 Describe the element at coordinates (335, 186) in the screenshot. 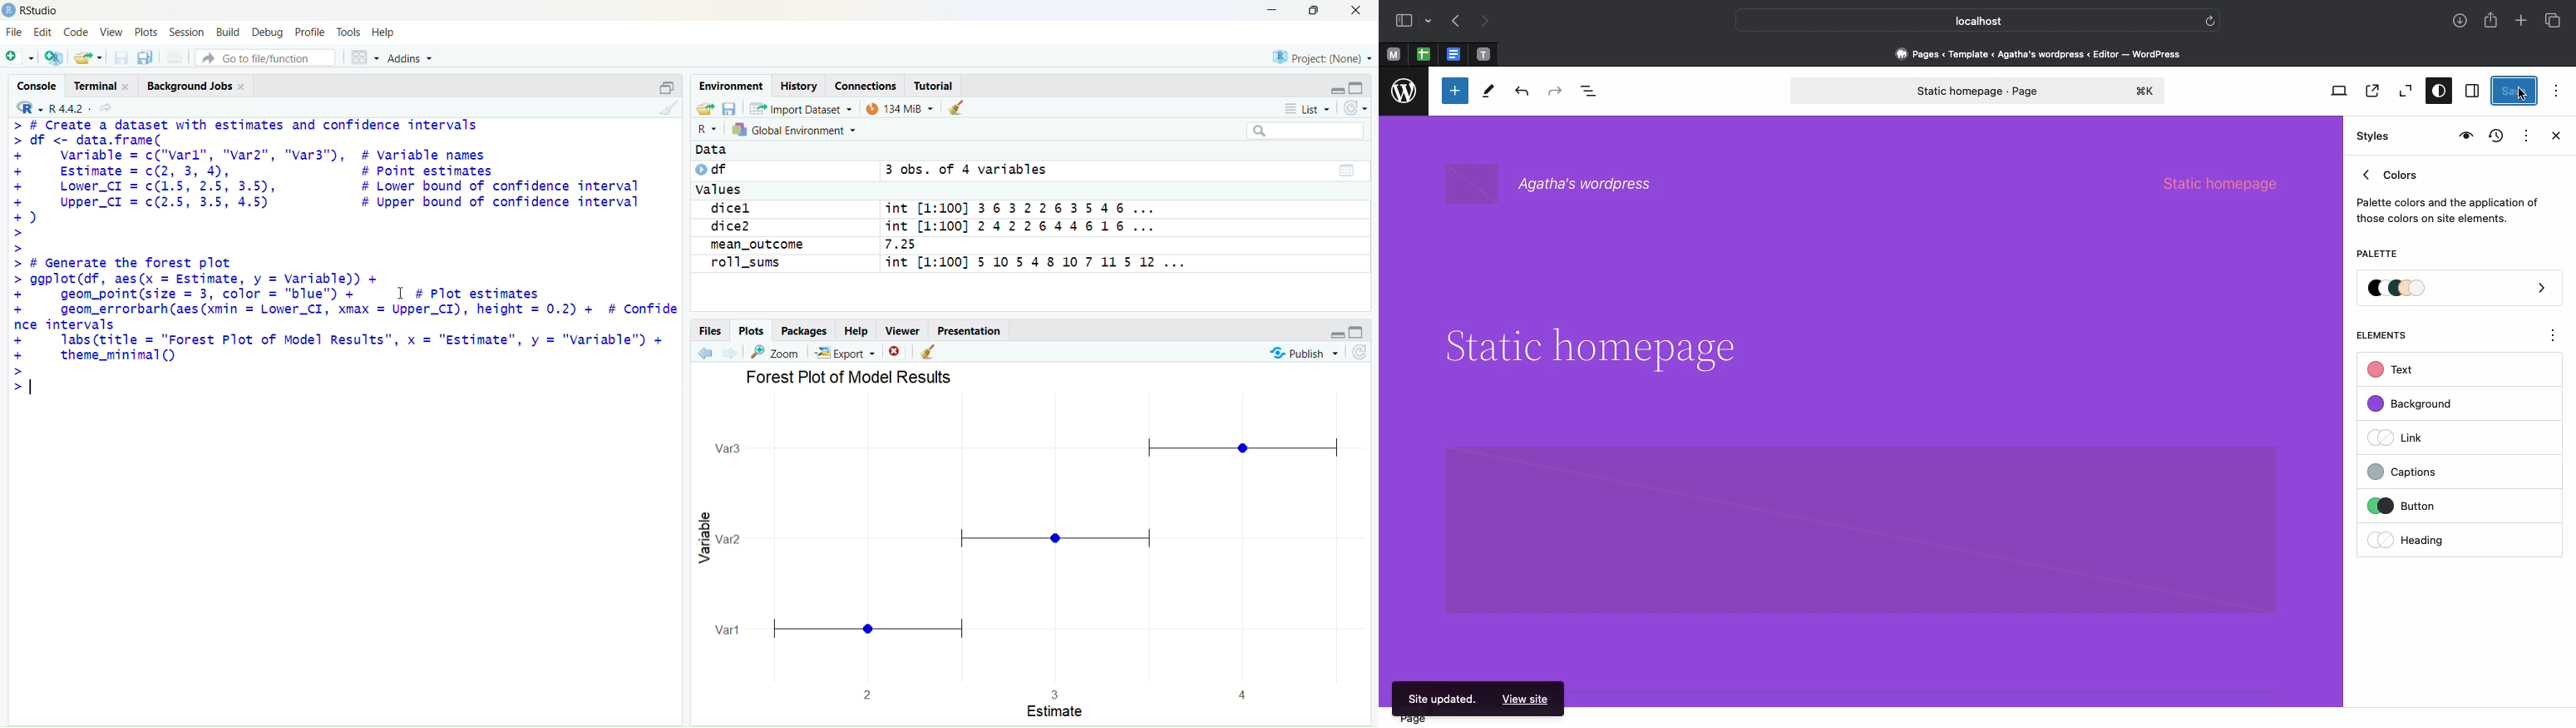

I see `# Create a dataset with estimates and confidence intervals
df <- data.frame(
variable = c("varl", "var2", "var3"), # variable names
Estimate = c(2, 3, 4), # Point estimates
Lower_CI = c(1.5, 2.5, 3.5), # Lower bound of confidence interval
Upper_CI = c(2.5, 3.5, 4.5) # Upper bound of confidence interval
)` at that location.